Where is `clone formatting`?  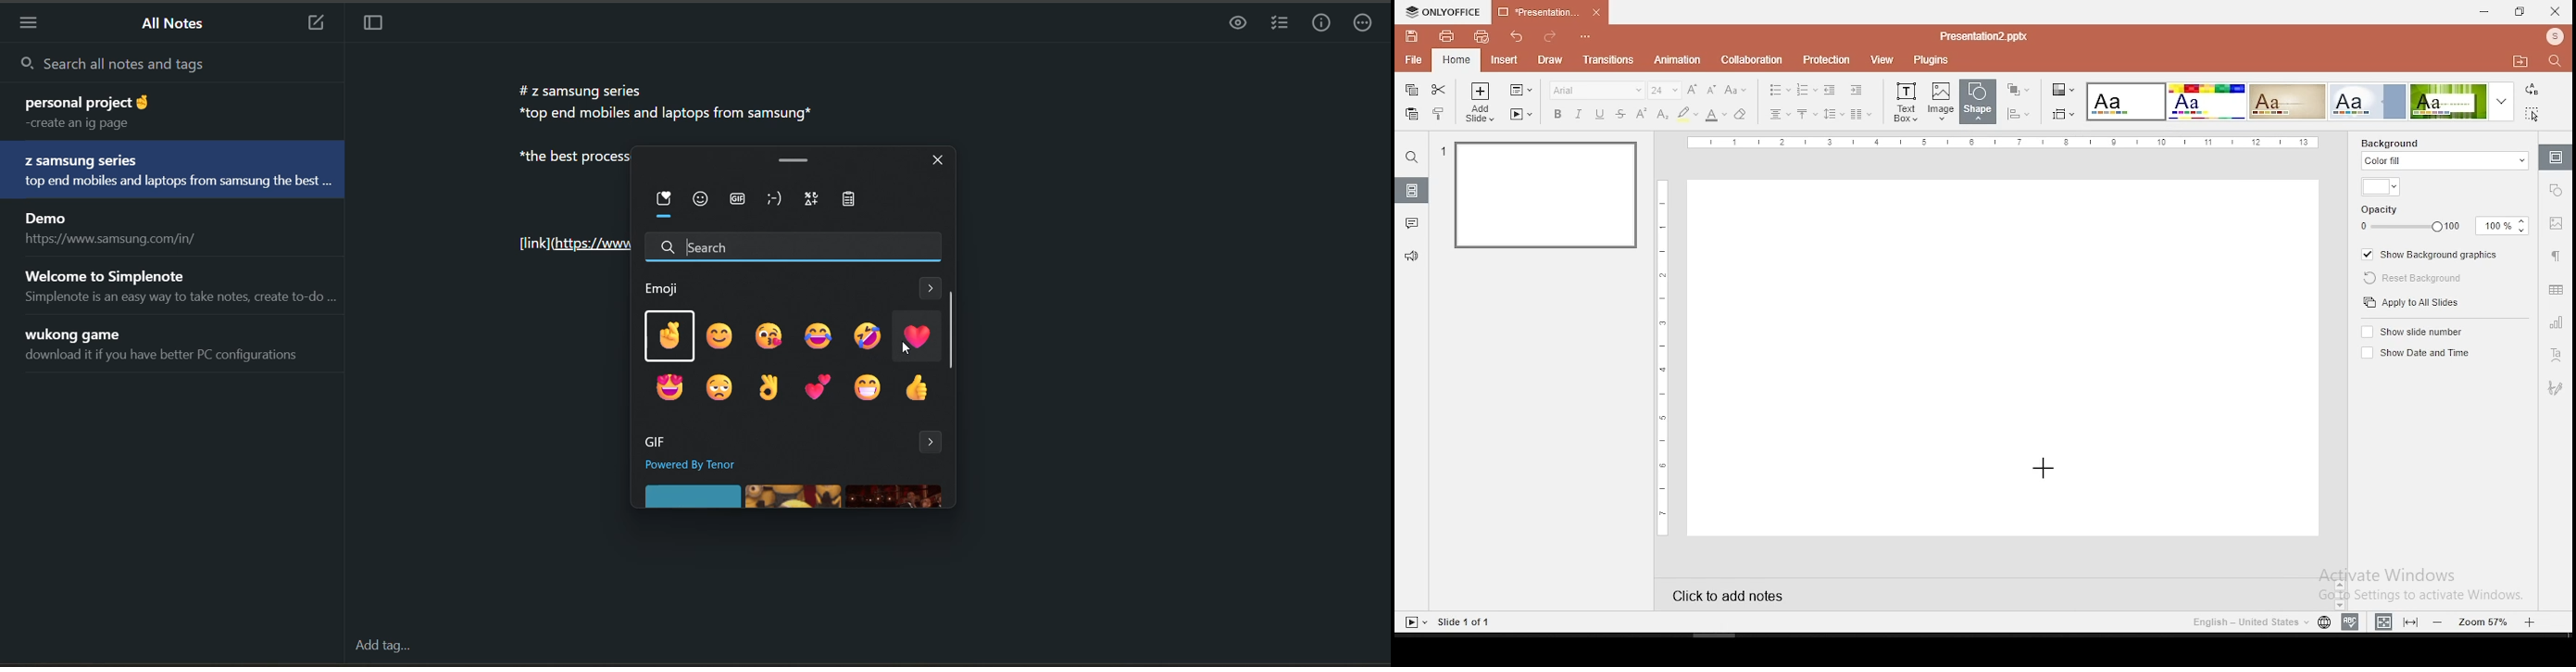 clone formatting is located at coordinates (1439, 113).